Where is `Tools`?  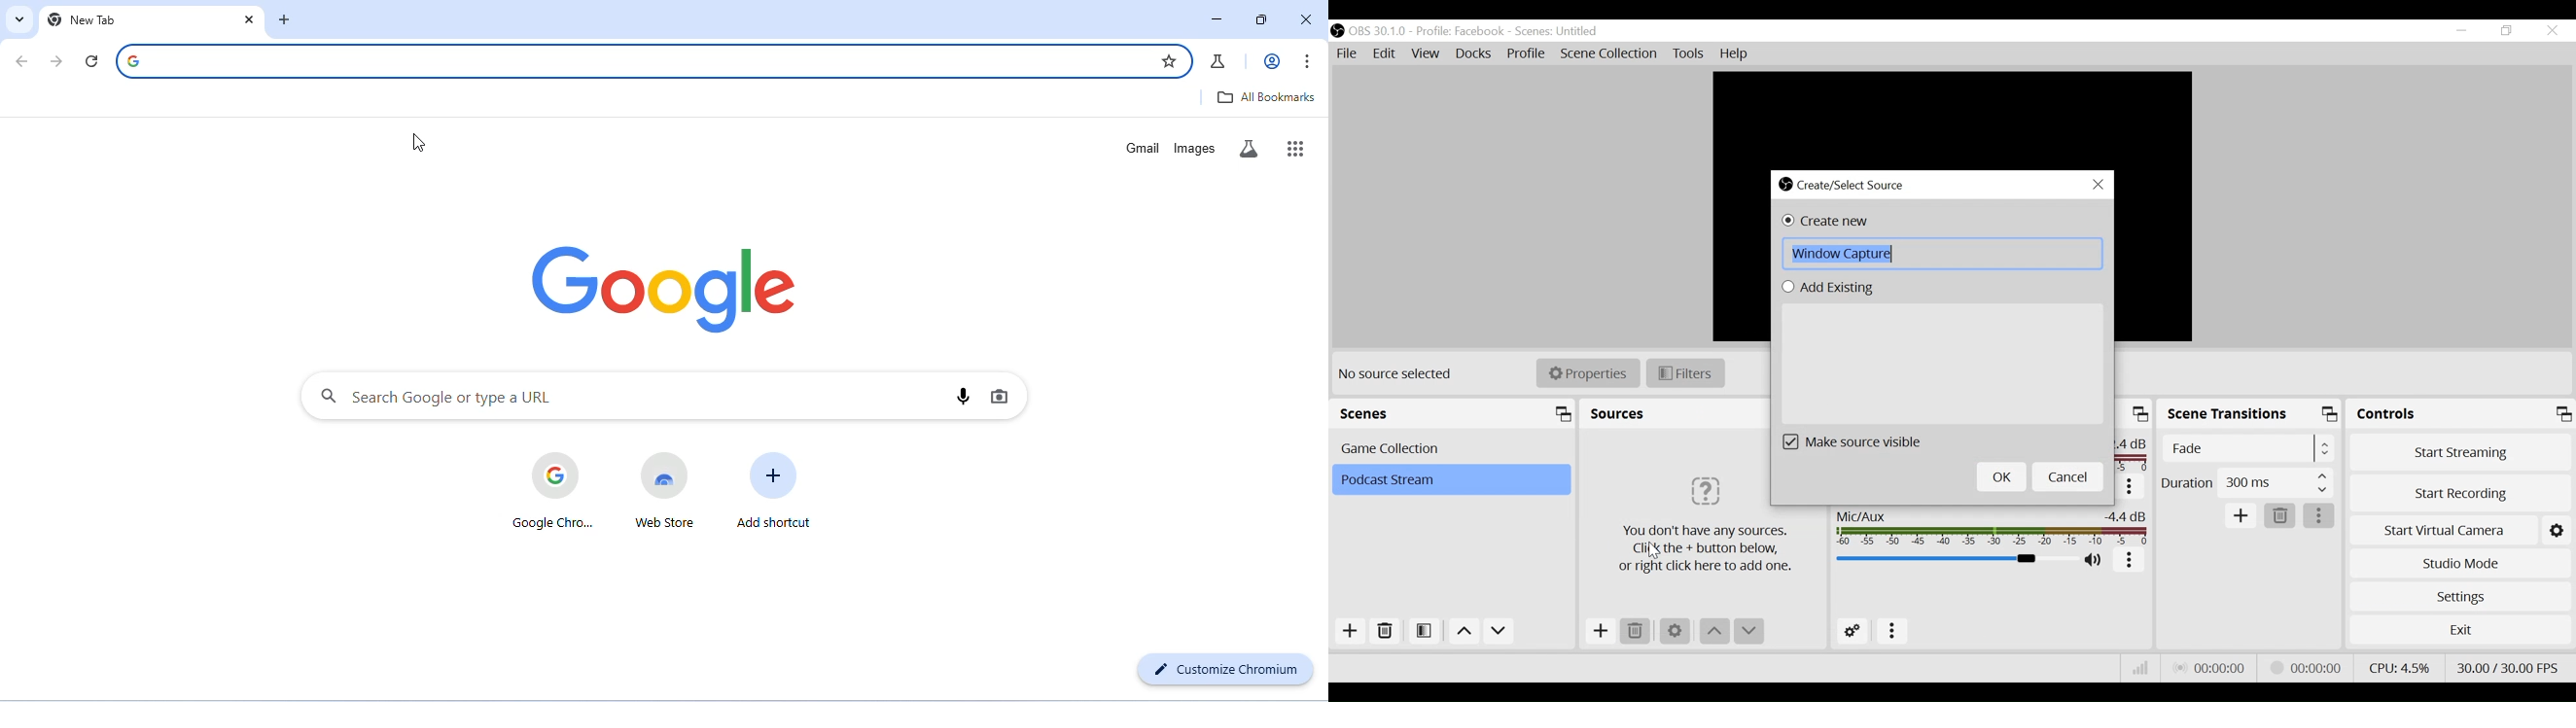
Tools is located at coordinates (1690, 54).